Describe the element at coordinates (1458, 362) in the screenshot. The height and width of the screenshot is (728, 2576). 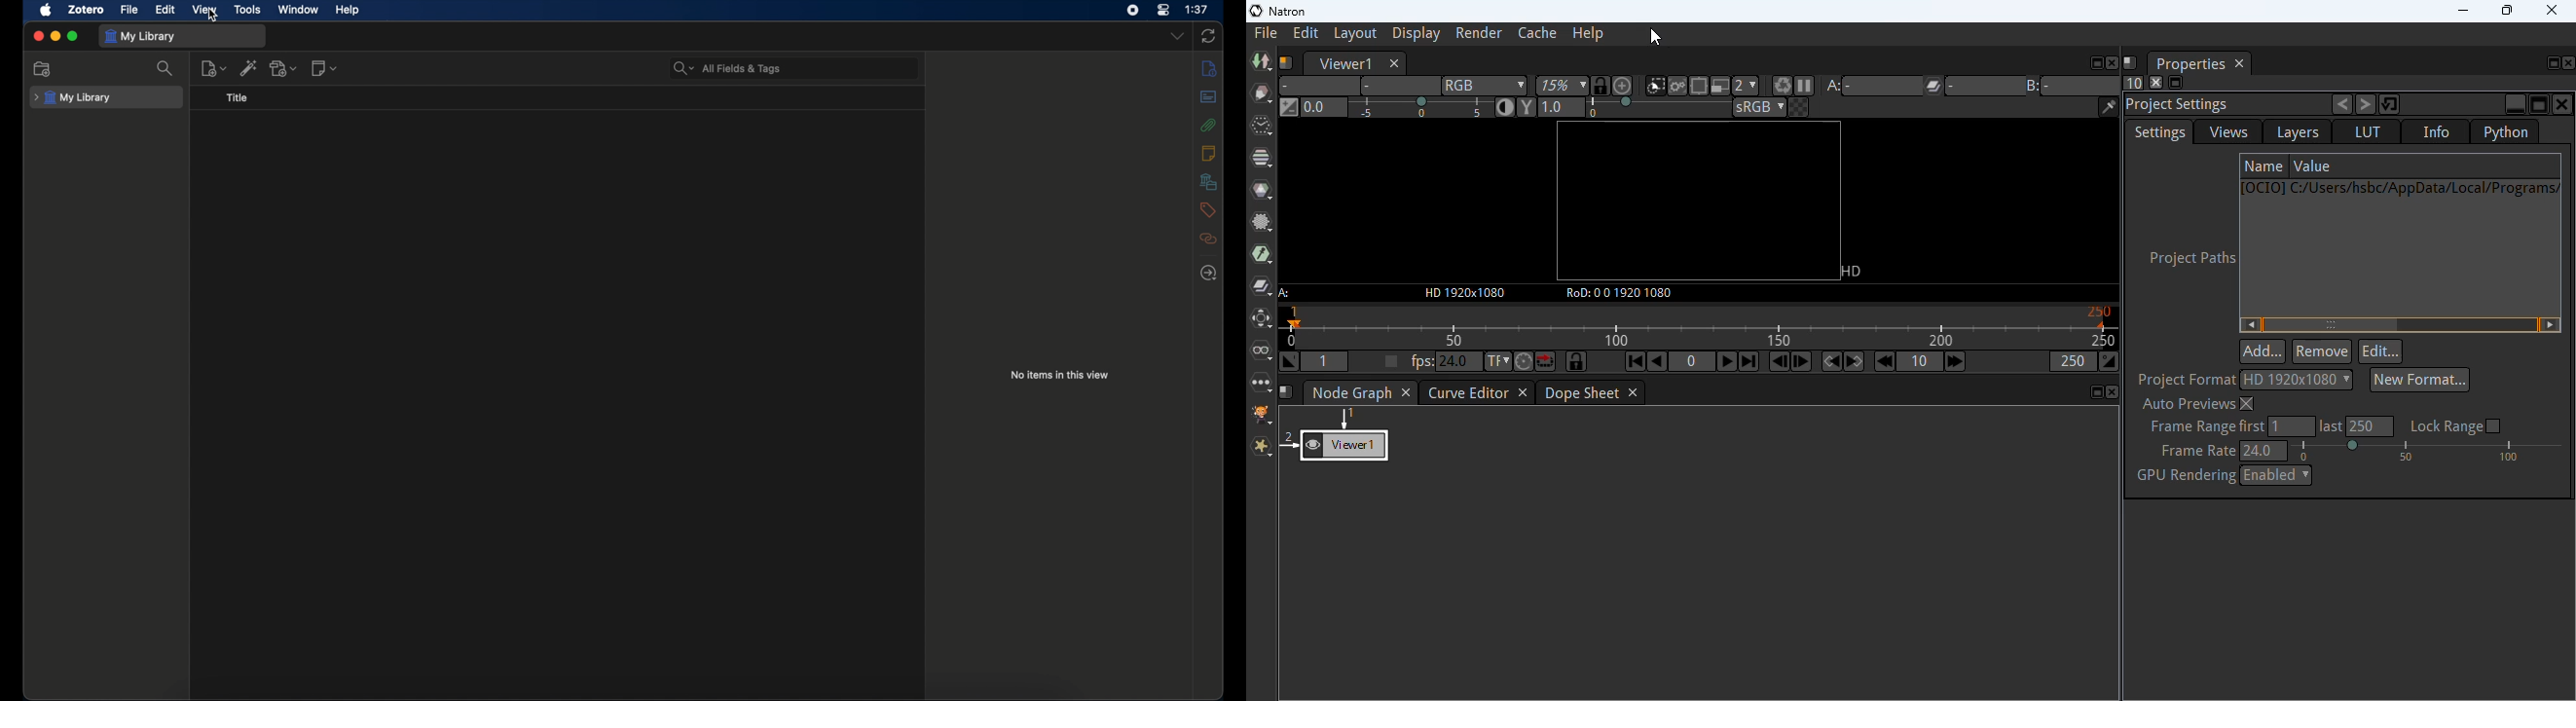
I see `24` at that location.